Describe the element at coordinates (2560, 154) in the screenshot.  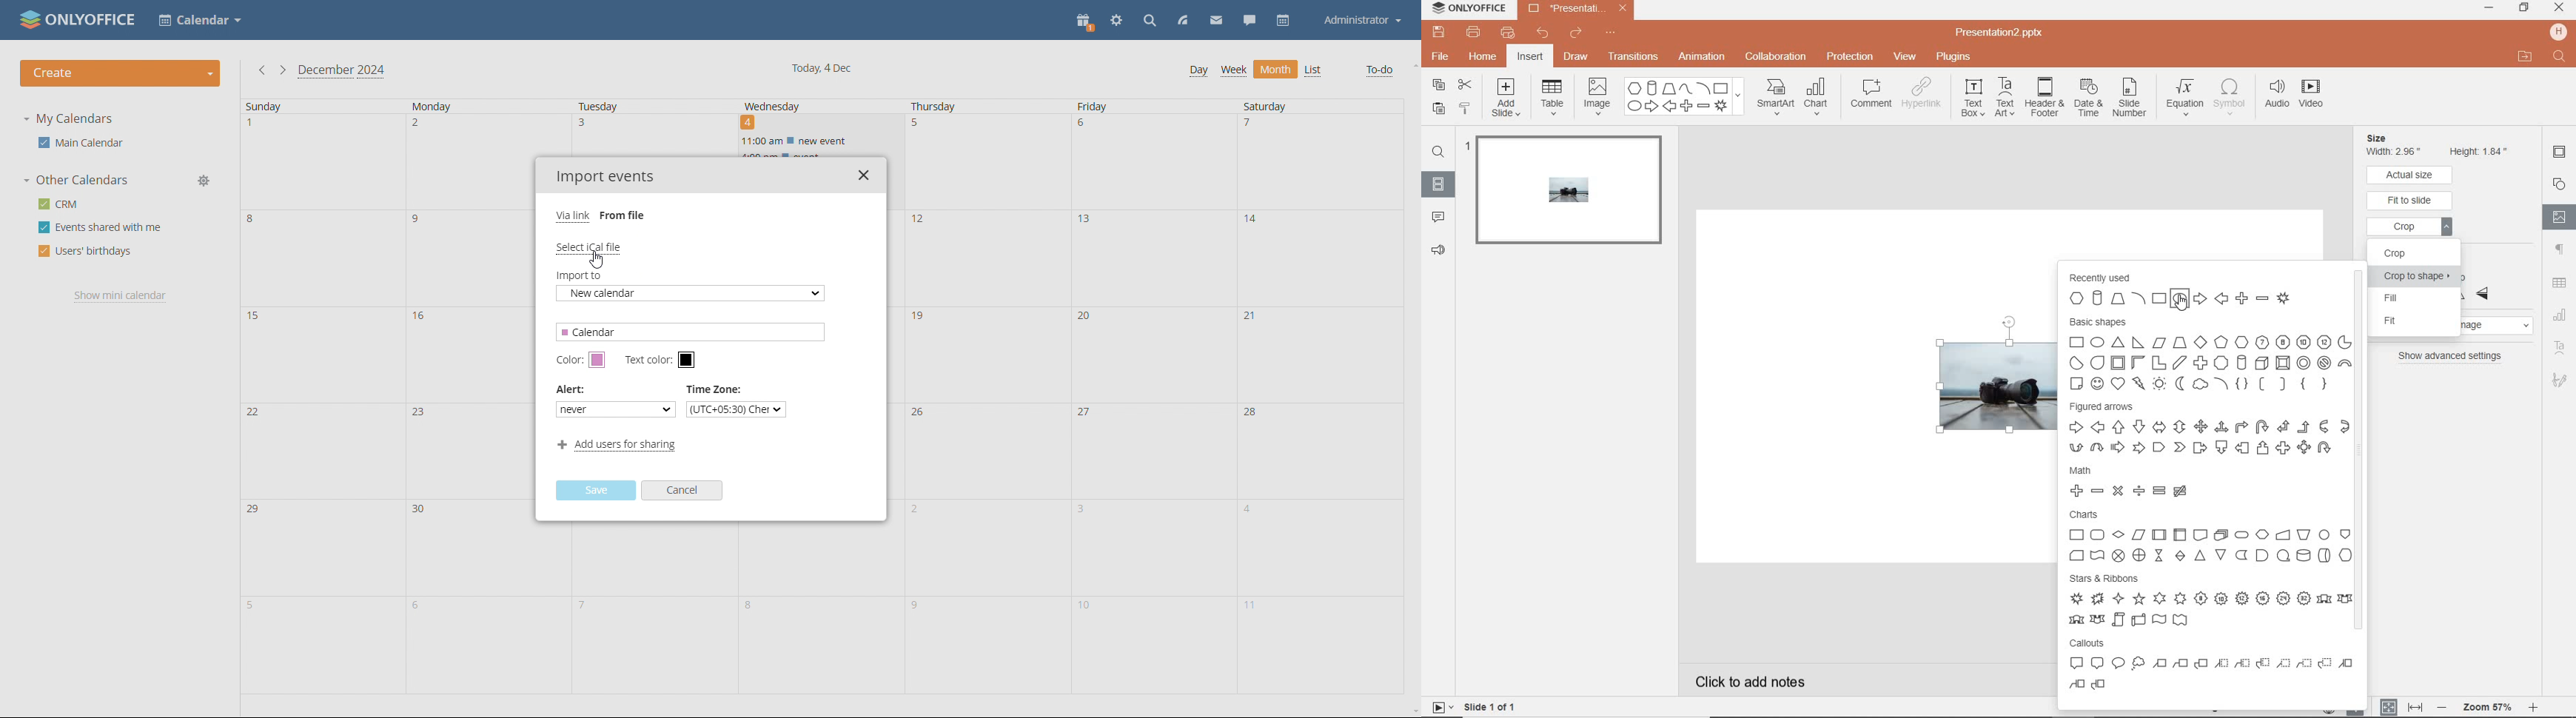
I see `slide settings` at that location.